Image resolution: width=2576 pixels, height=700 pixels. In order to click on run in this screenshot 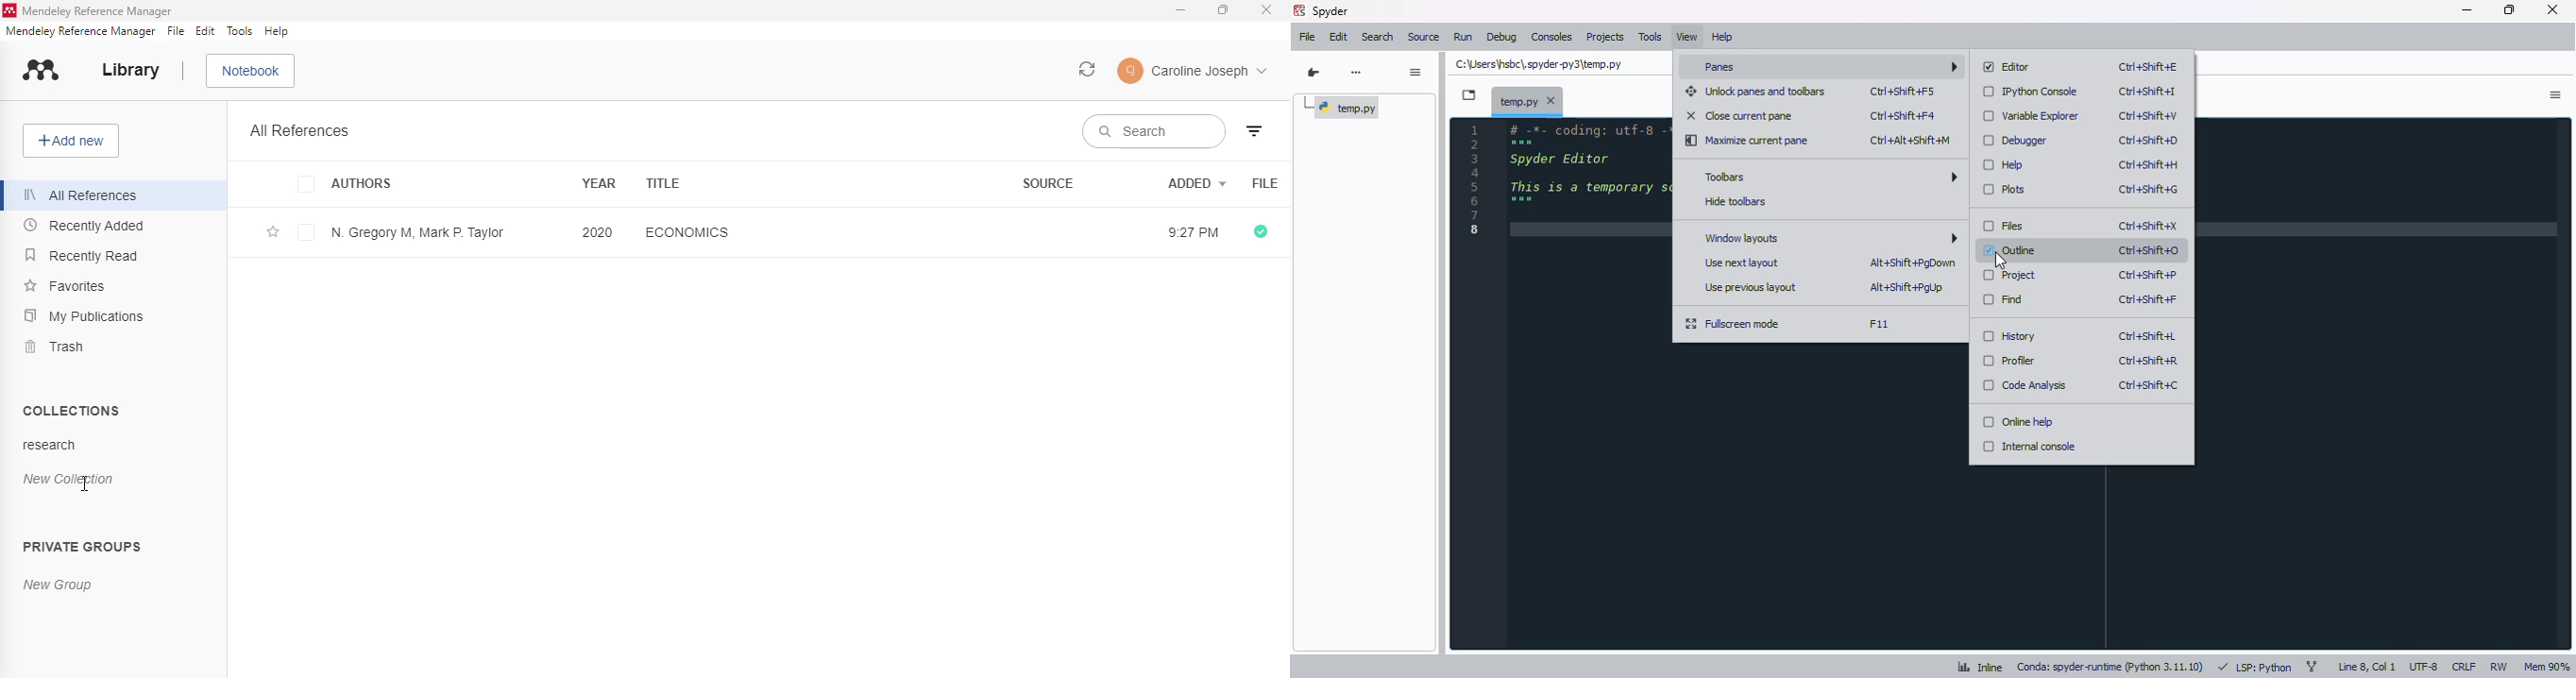, I will do `click(1463, 37)`.